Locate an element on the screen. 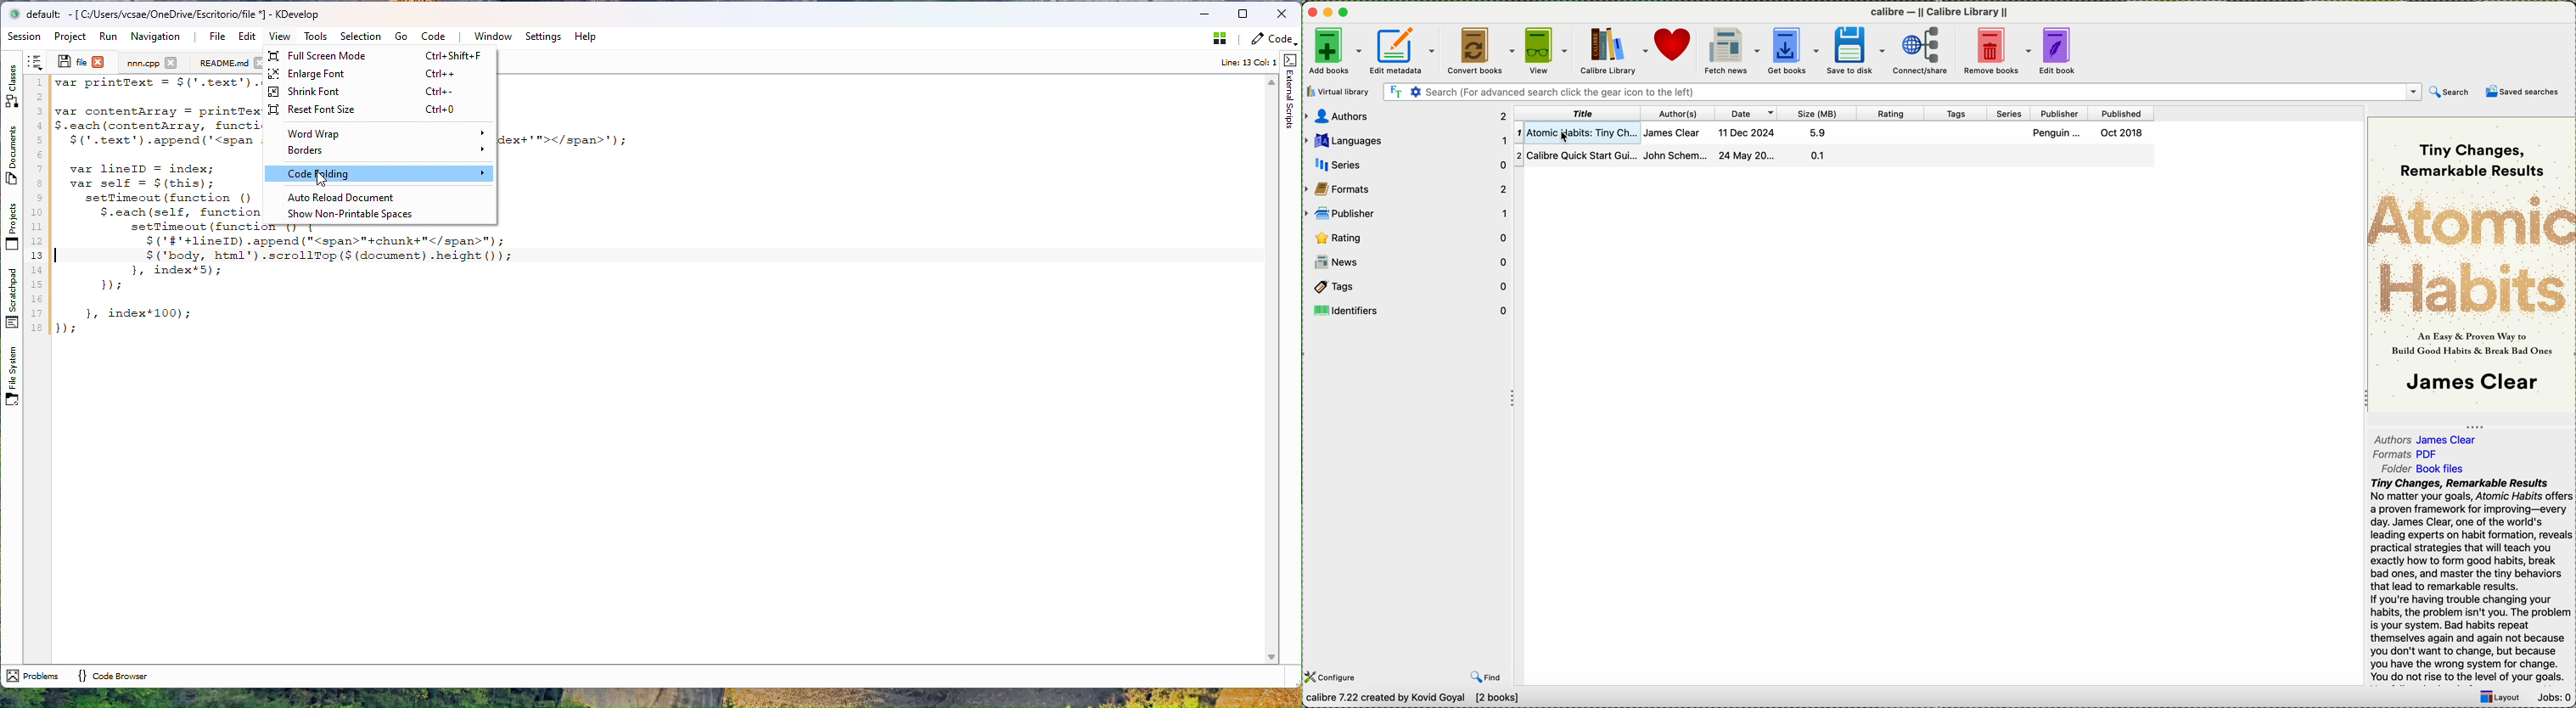 This screenshot has height=728, width=2576. convert books is located at coordinates (1482, 51).